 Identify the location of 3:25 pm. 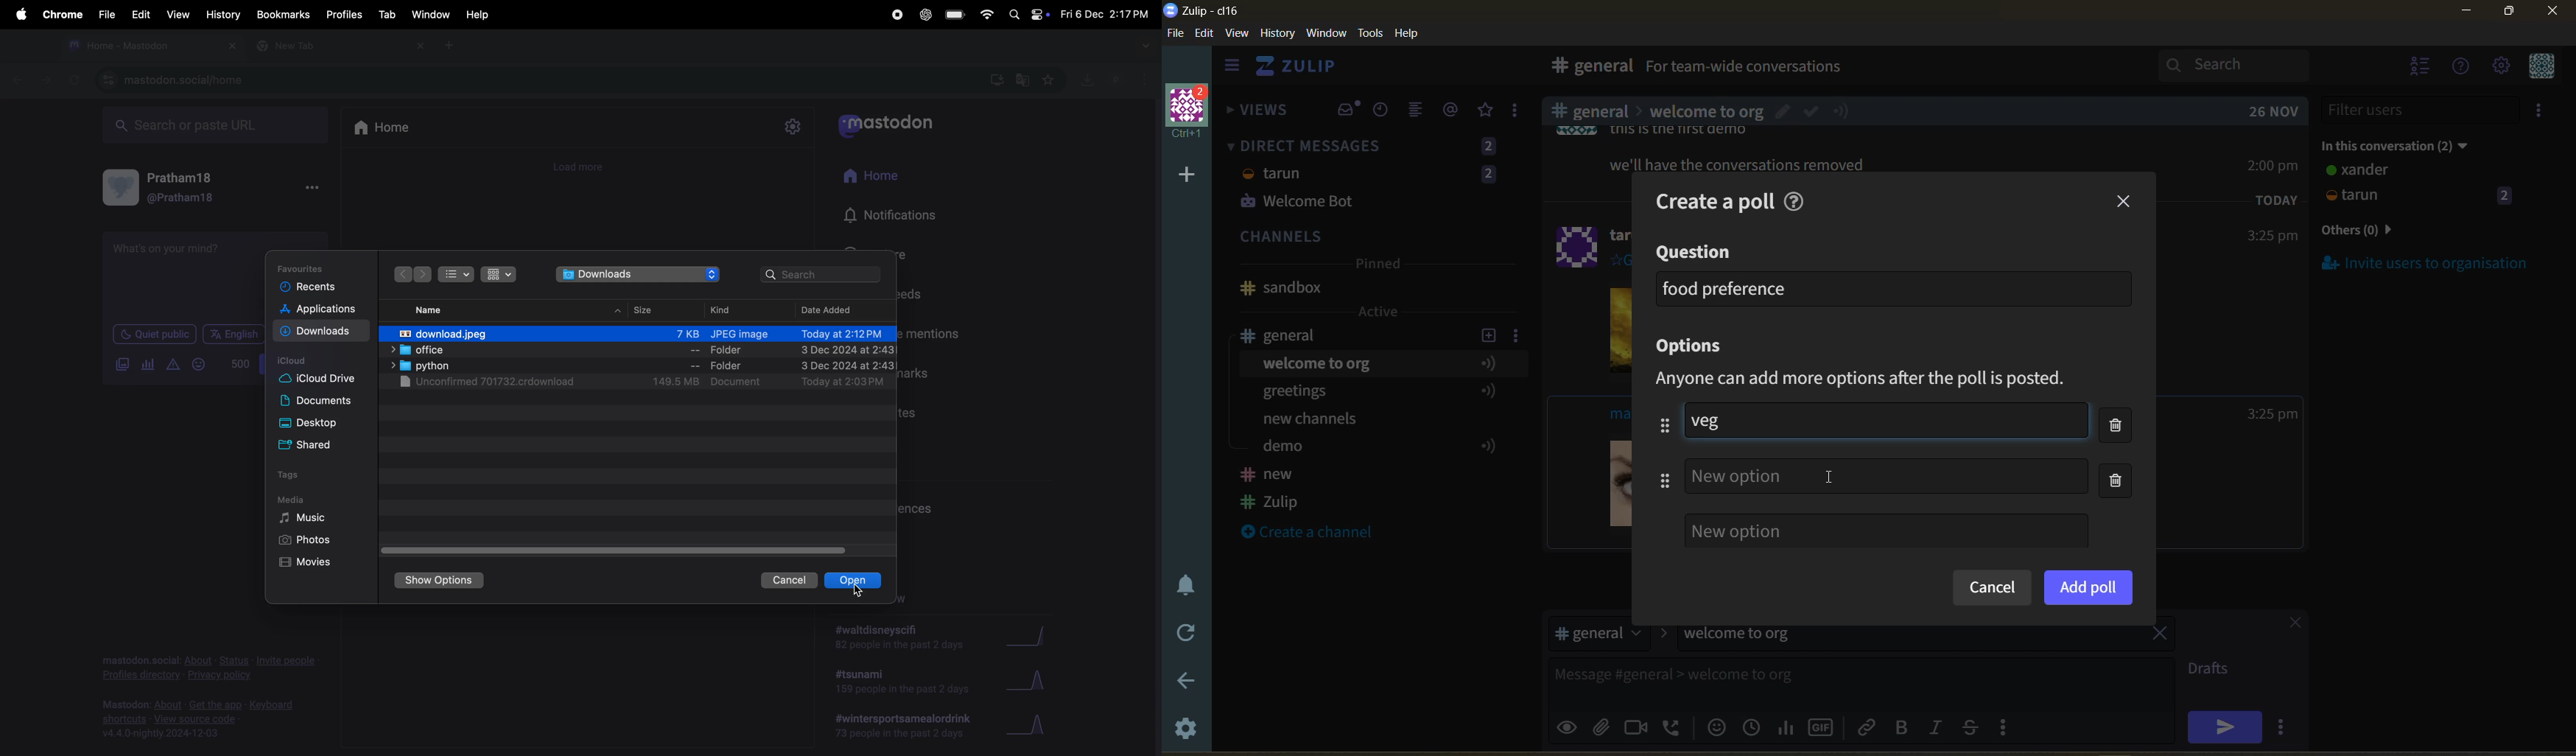
(2273, 414).